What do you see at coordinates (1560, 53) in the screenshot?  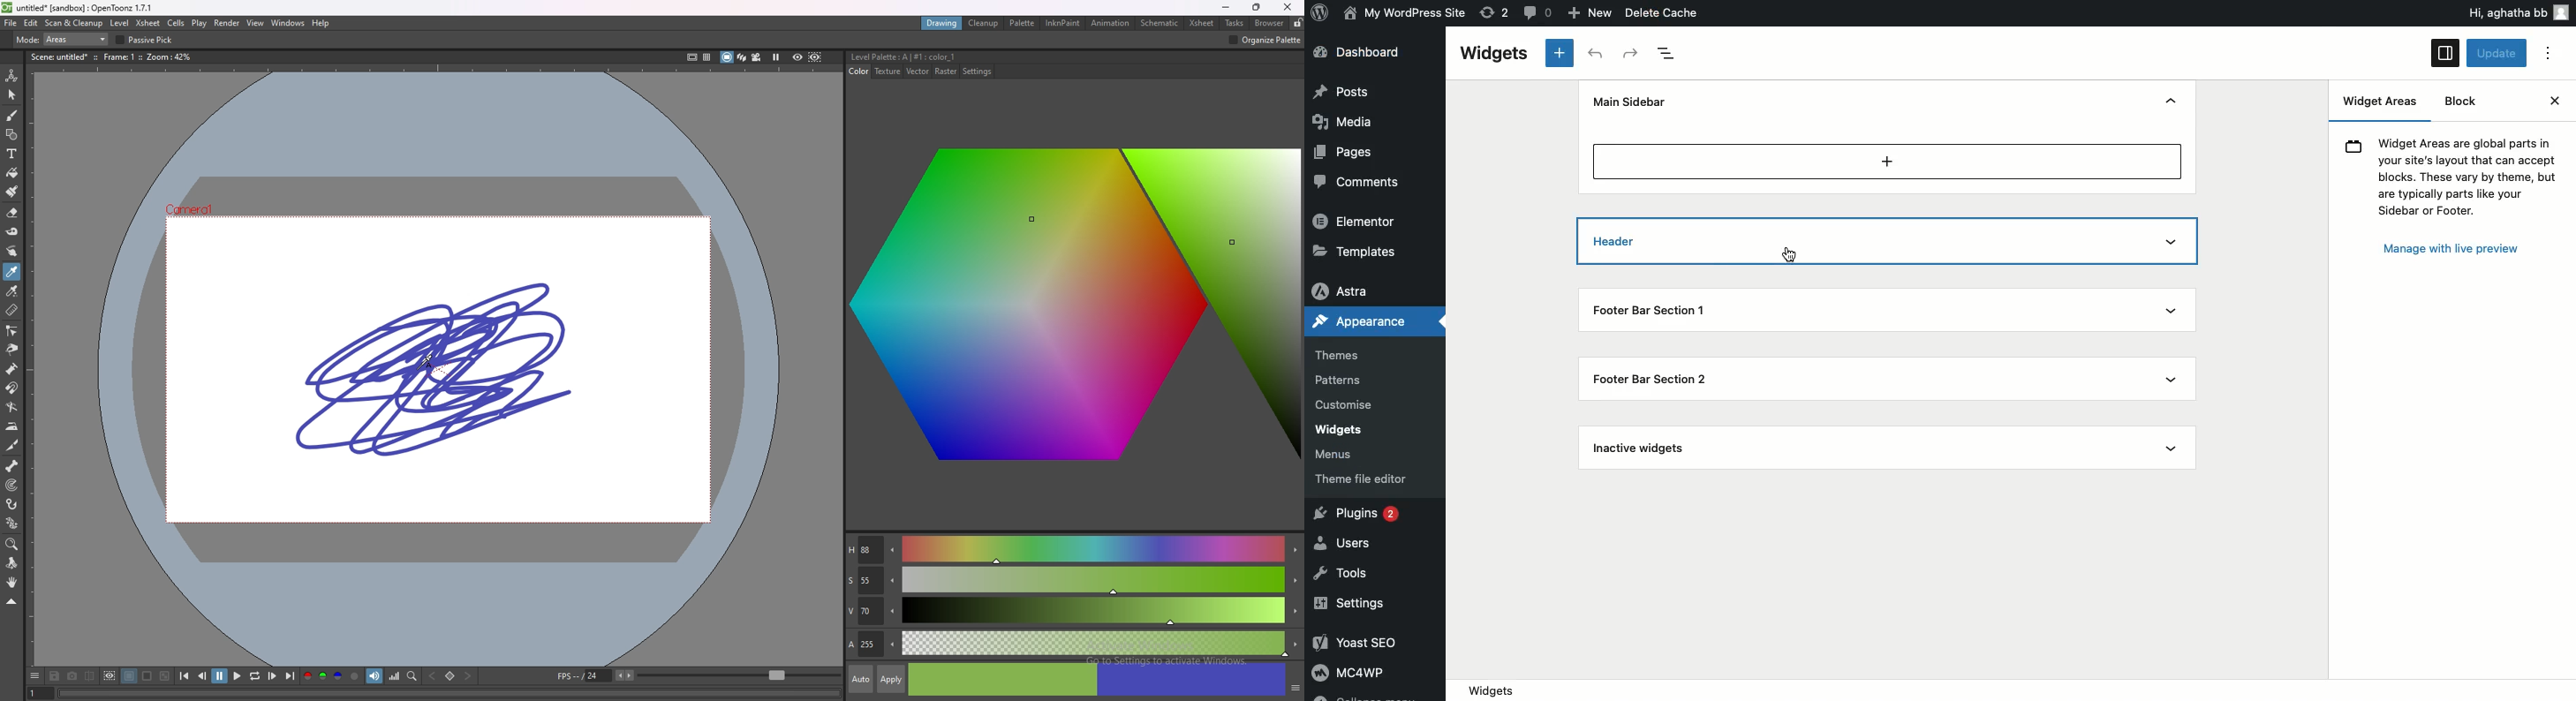 I see `New block` at bounding box center [1560, 53].